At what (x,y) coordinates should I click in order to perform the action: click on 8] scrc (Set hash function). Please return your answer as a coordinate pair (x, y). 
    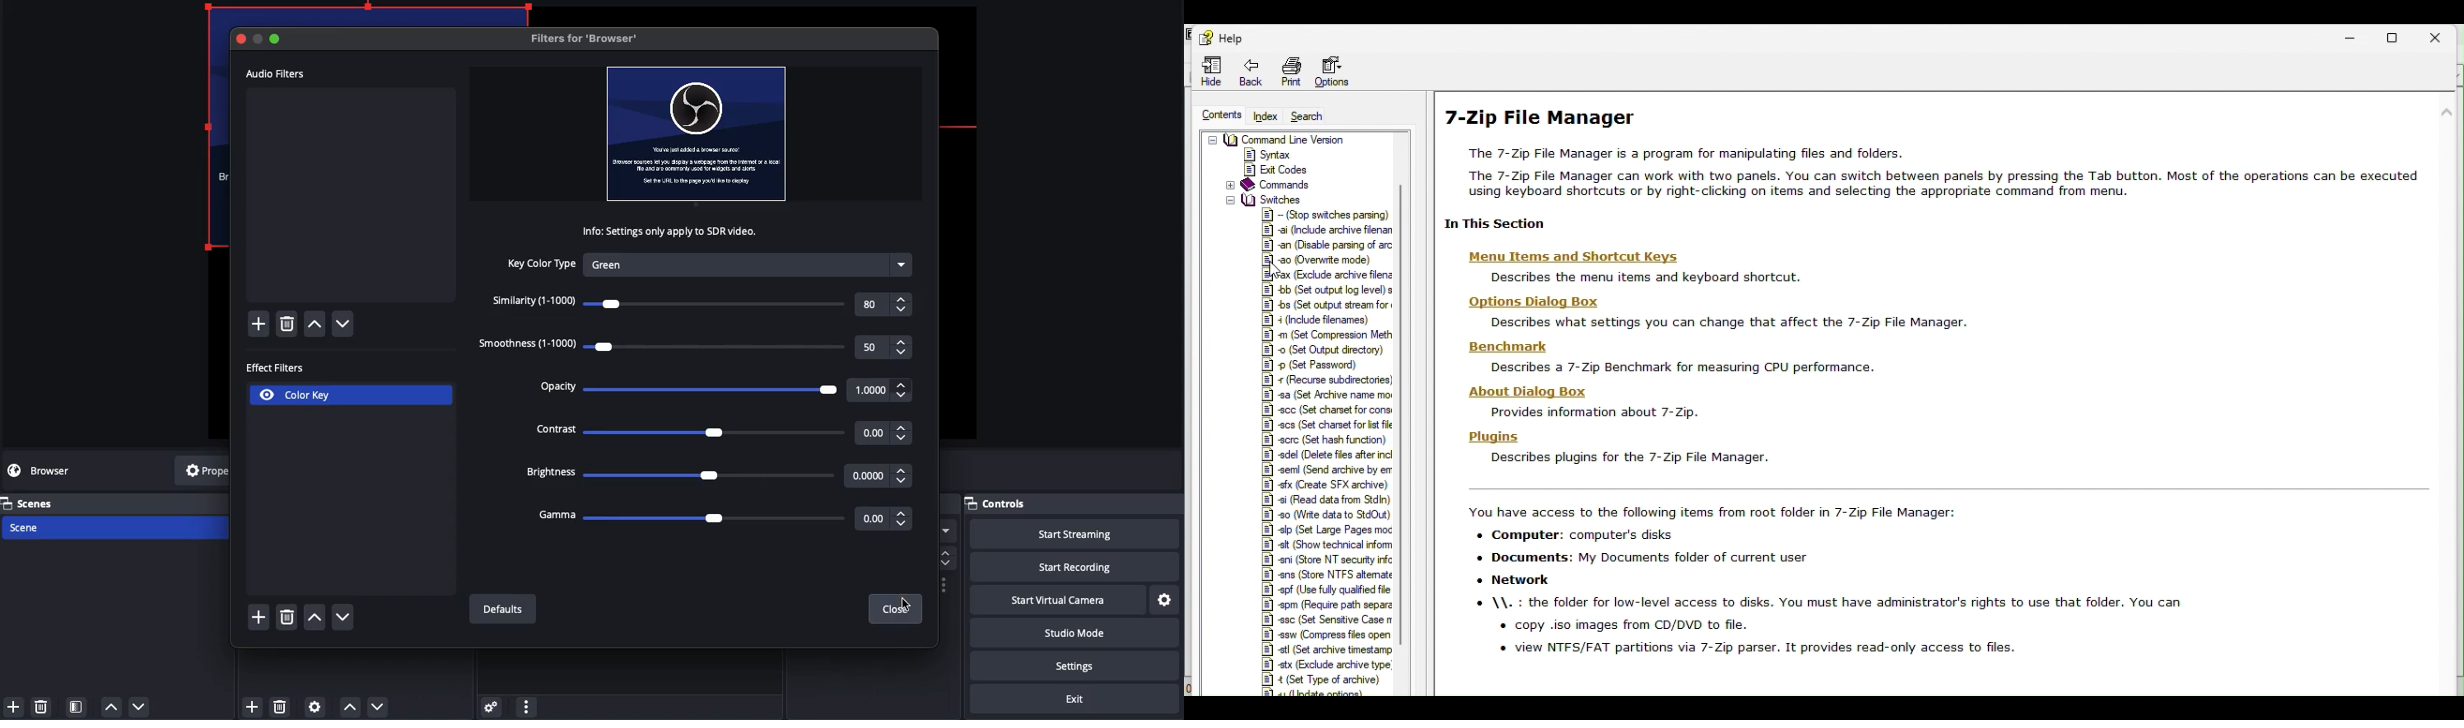
    Looking at the image, I should click on (1325, 440).